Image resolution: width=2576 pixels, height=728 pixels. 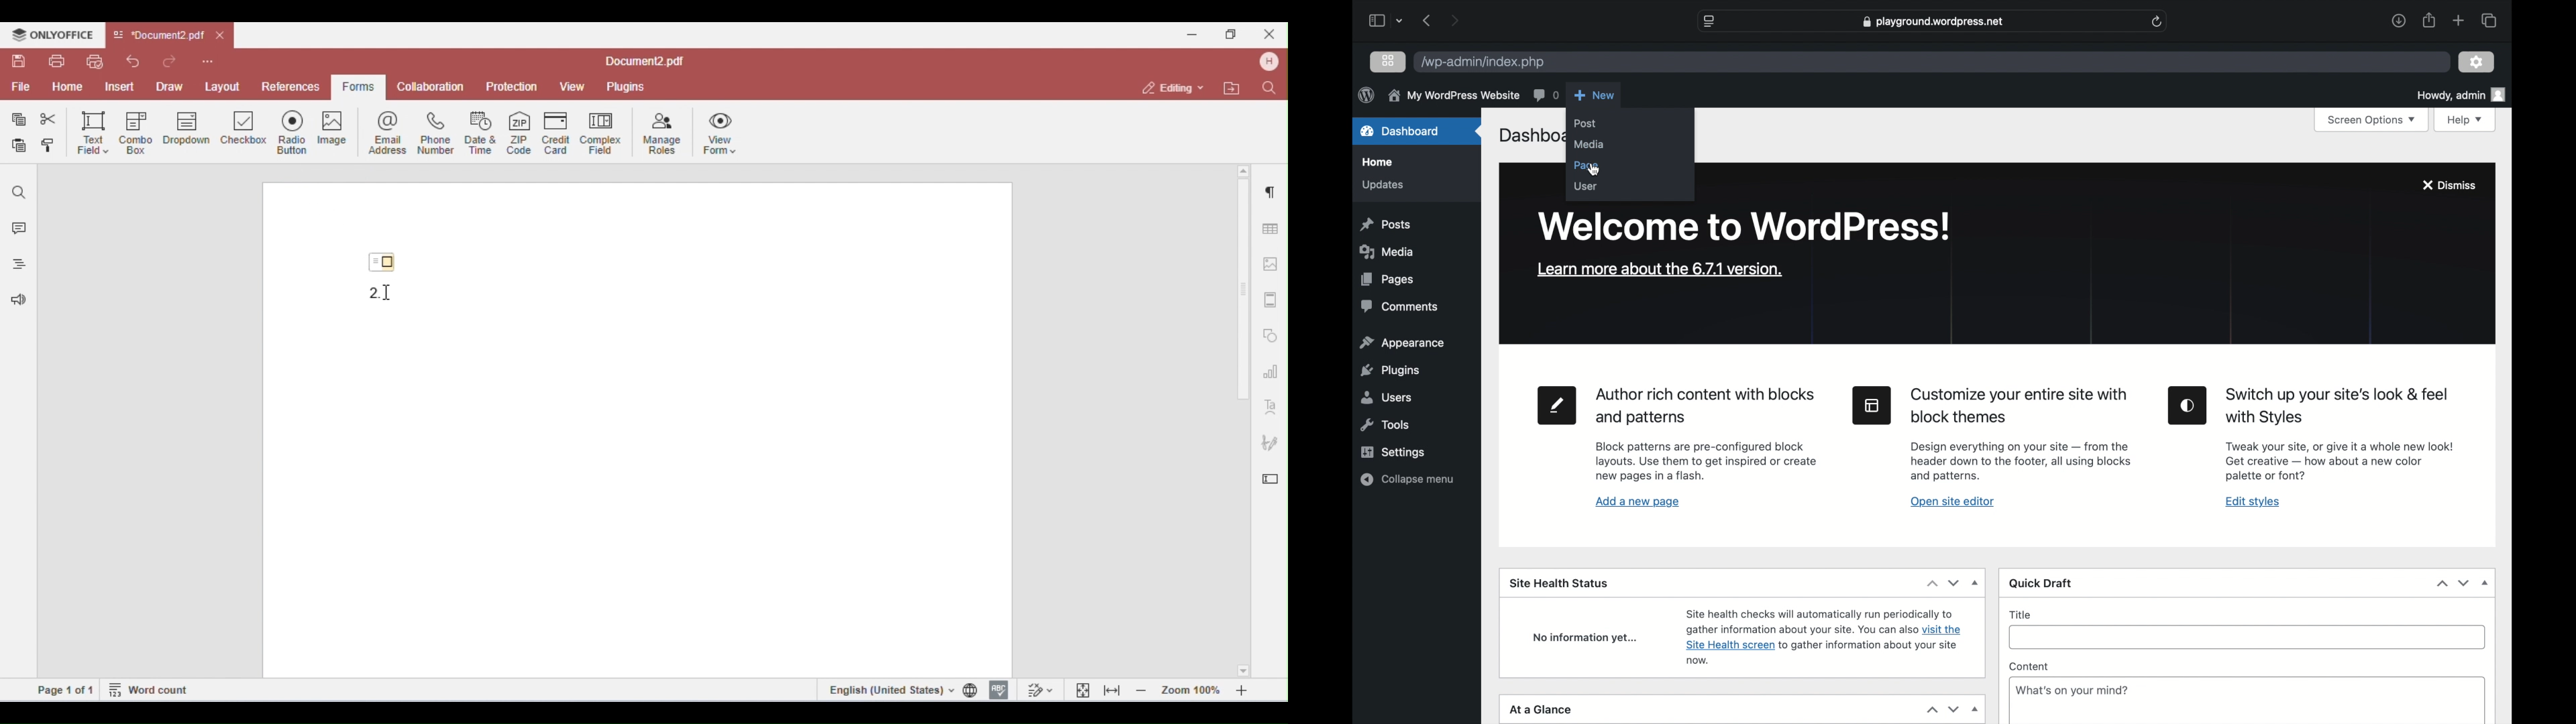 I want to click on new tab, so click(x=2459, y=21).